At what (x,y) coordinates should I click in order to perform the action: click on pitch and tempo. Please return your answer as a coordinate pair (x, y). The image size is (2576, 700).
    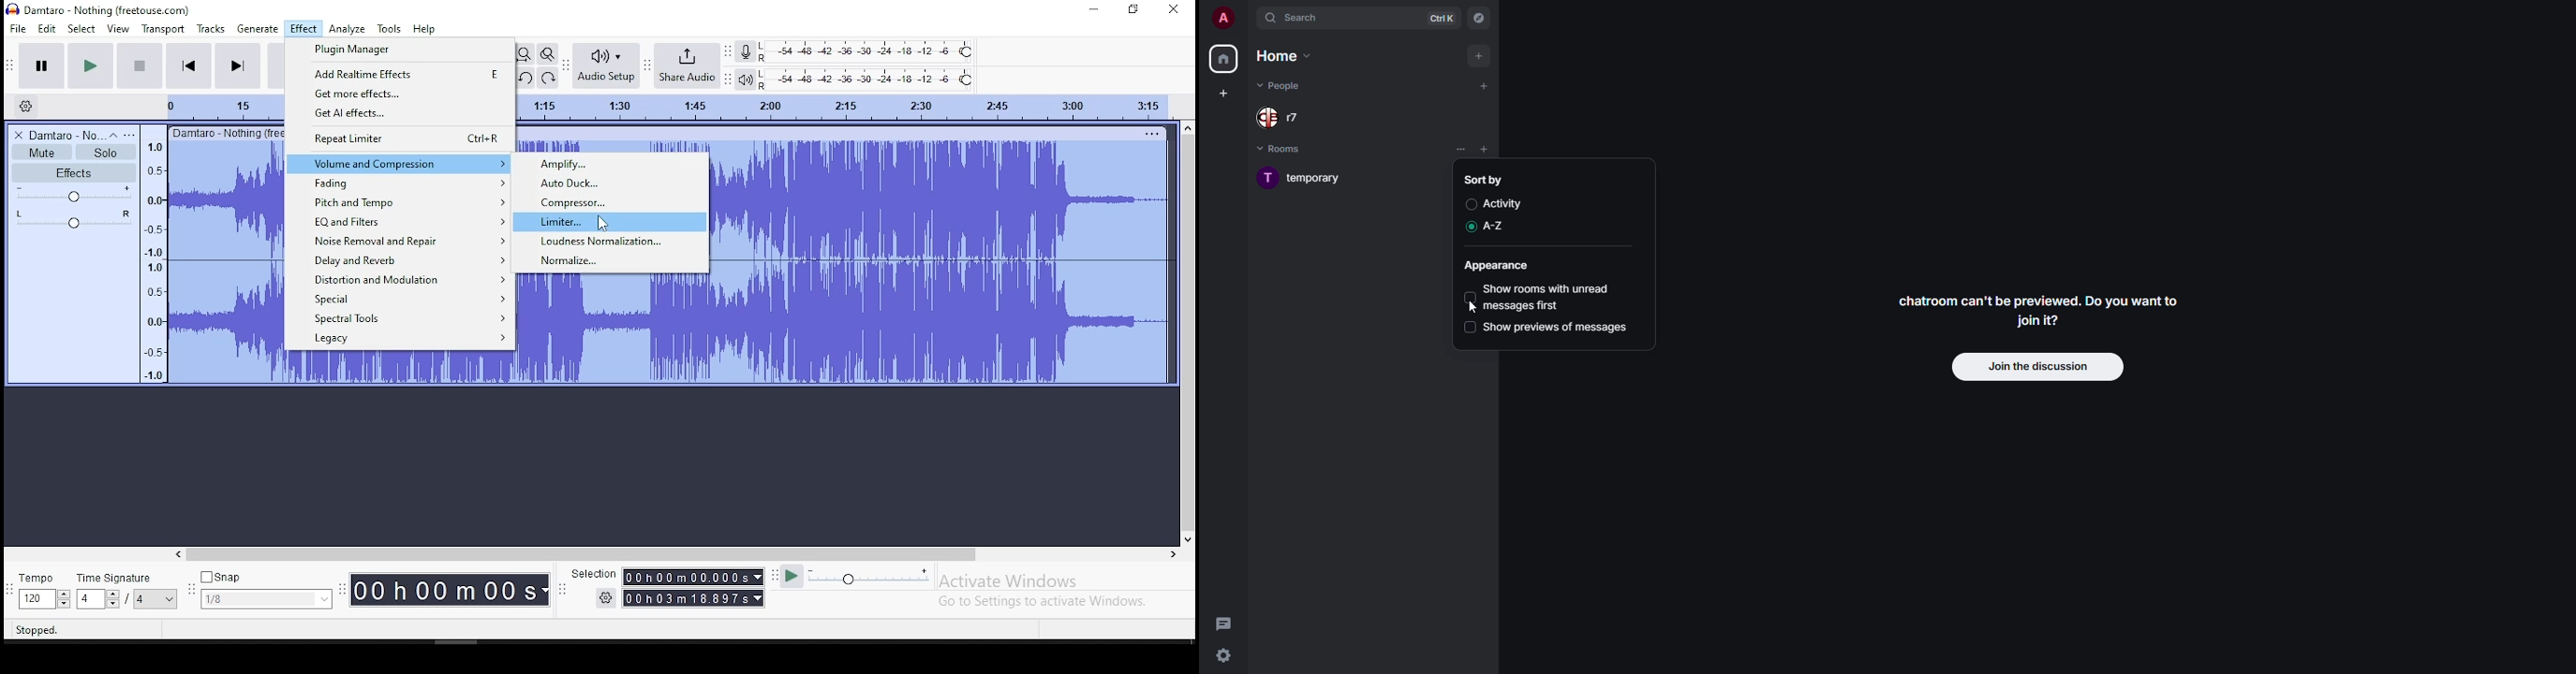
    Looking at the image, I should click on (400, 201).